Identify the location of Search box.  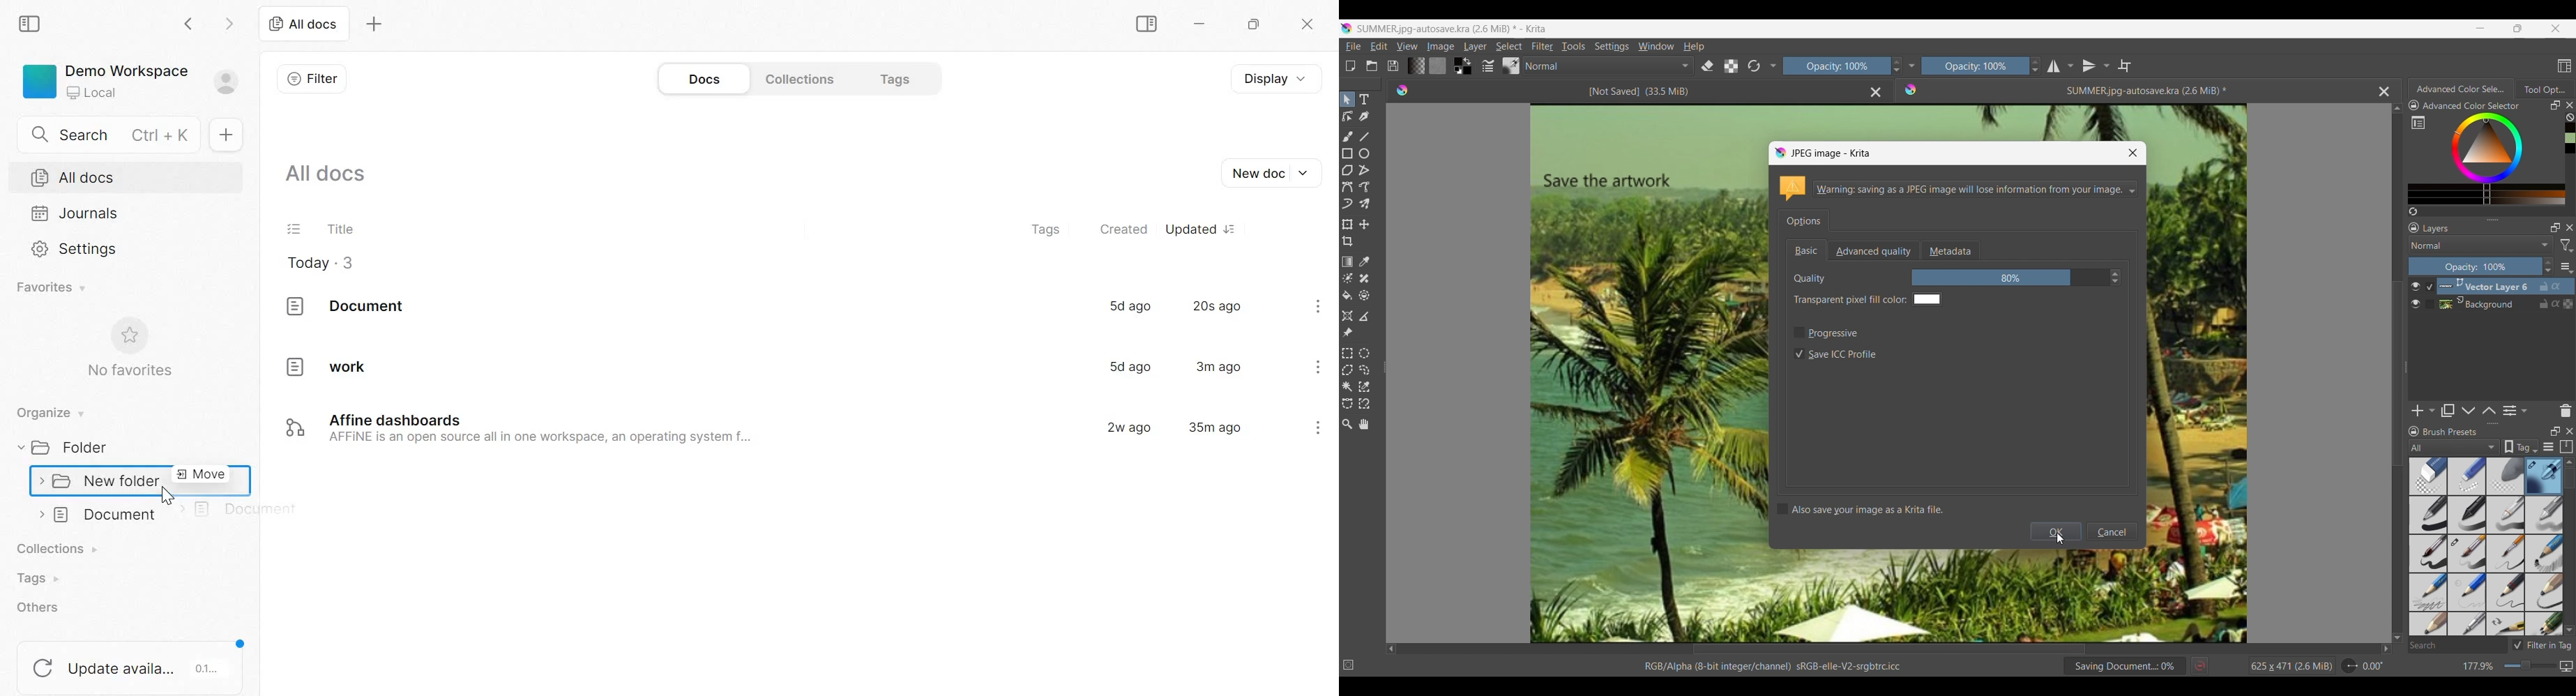
(2457, 645).